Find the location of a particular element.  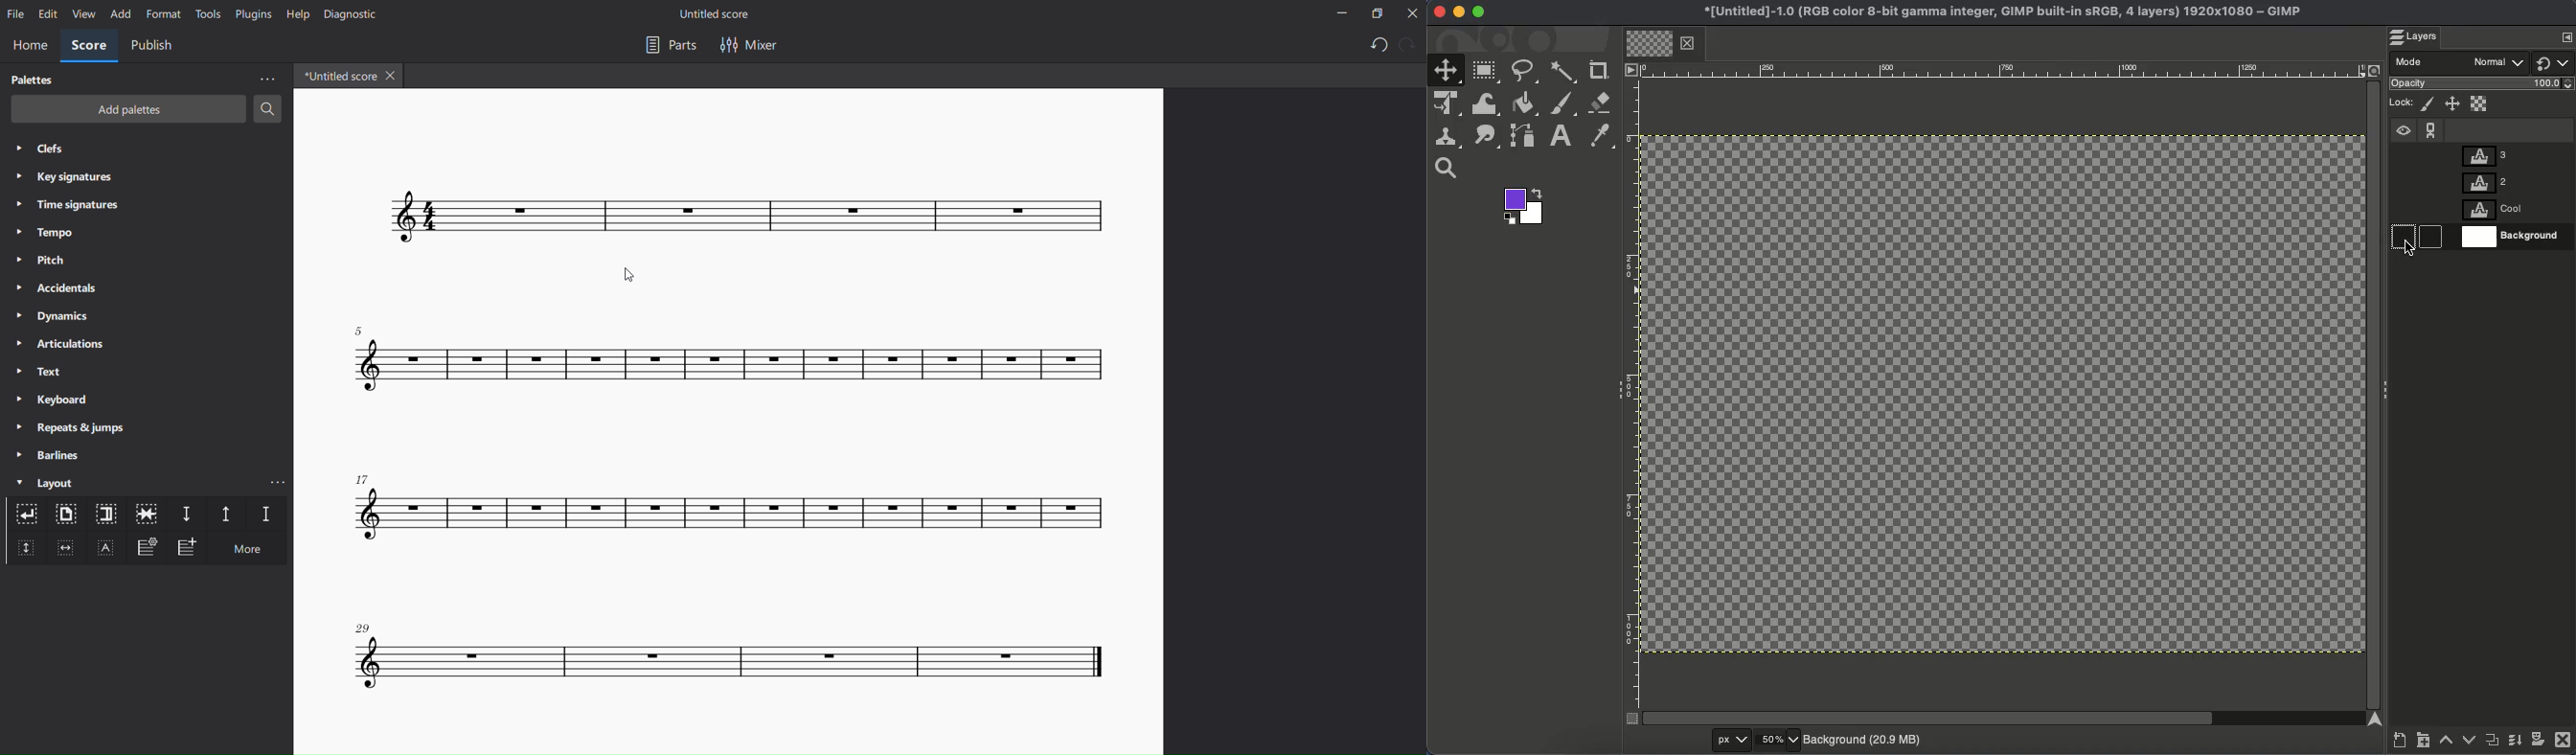

Duplicate is located at coordinates (2493, 744).